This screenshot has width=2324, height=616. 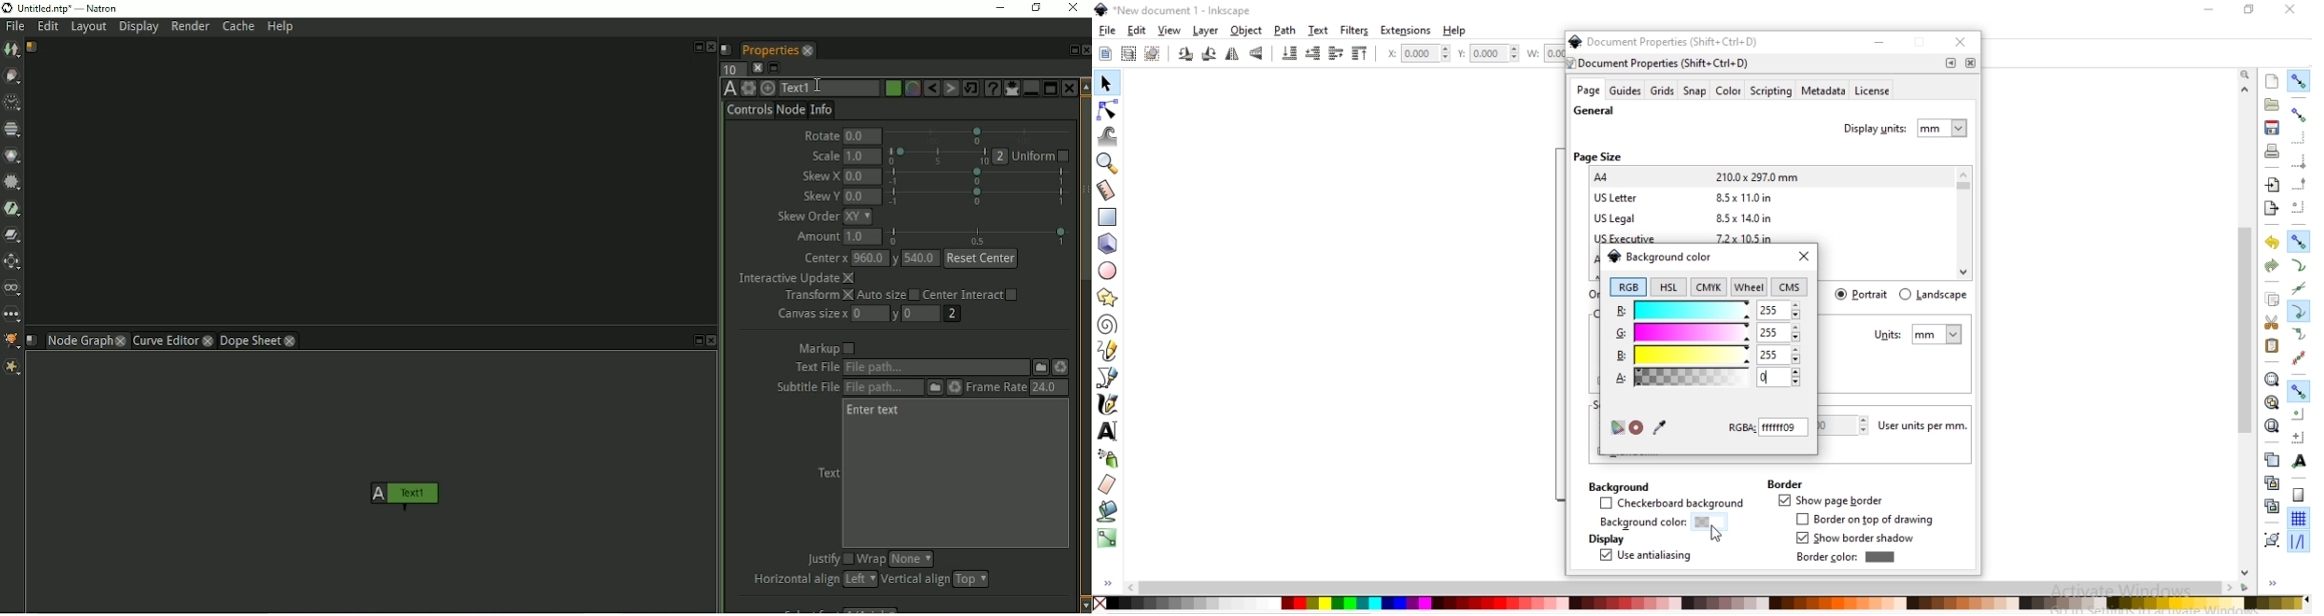 I want to click on snap bounding box corners, so click(x=2299, y=161).